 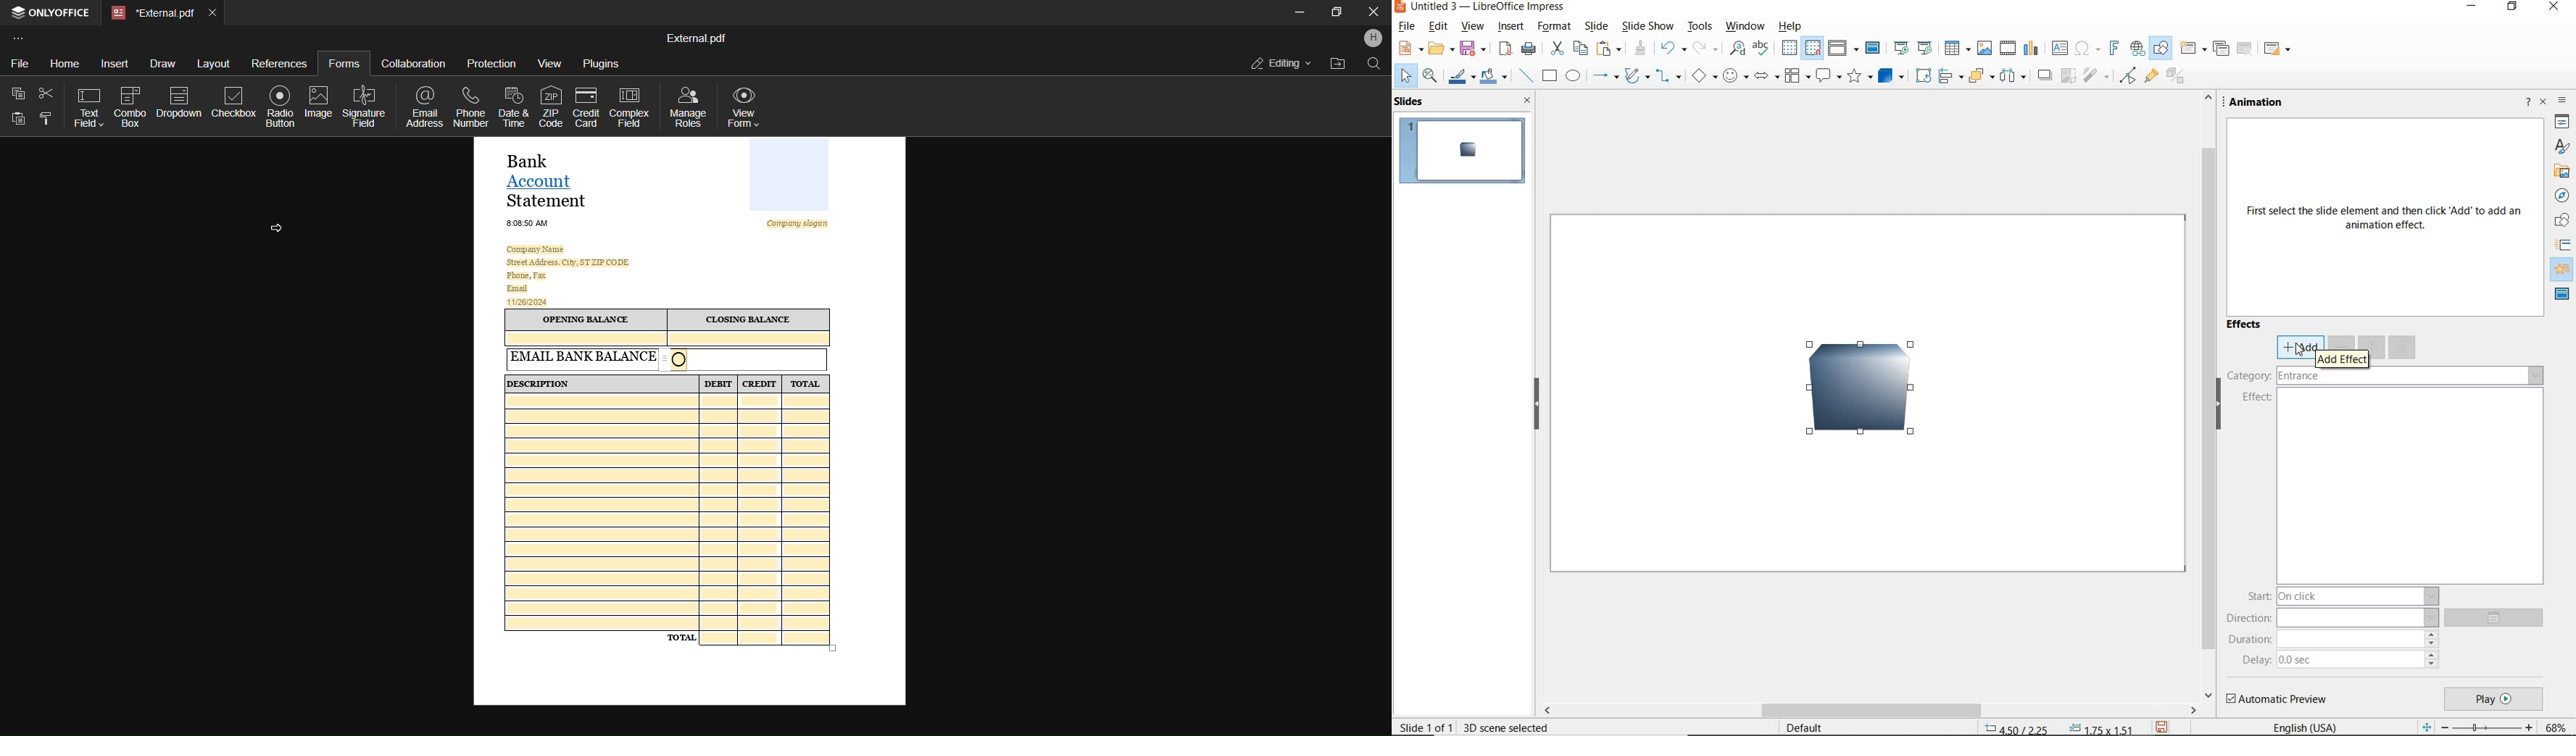 I want to click on 3D Image, so click(x=1851, y=395).